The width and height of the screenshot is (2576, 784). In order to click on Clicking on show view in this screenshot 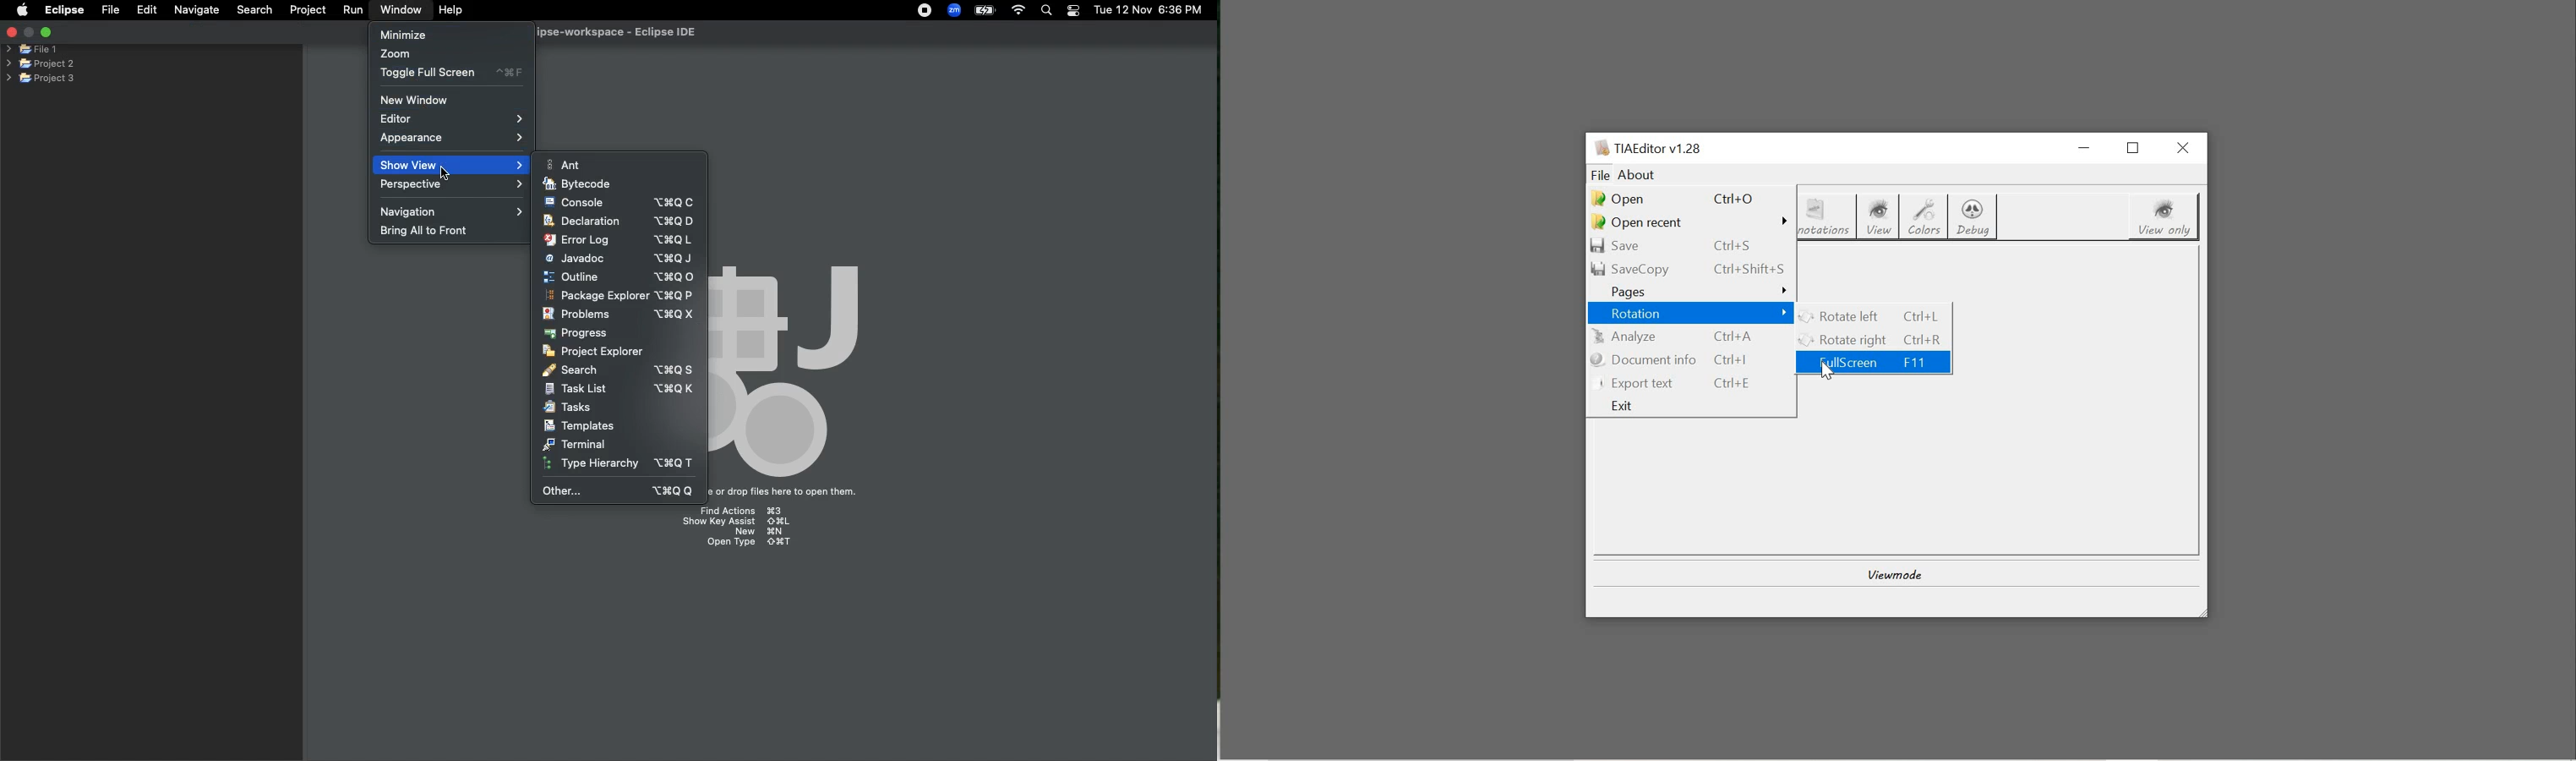, I will do `click(447, 169)`.